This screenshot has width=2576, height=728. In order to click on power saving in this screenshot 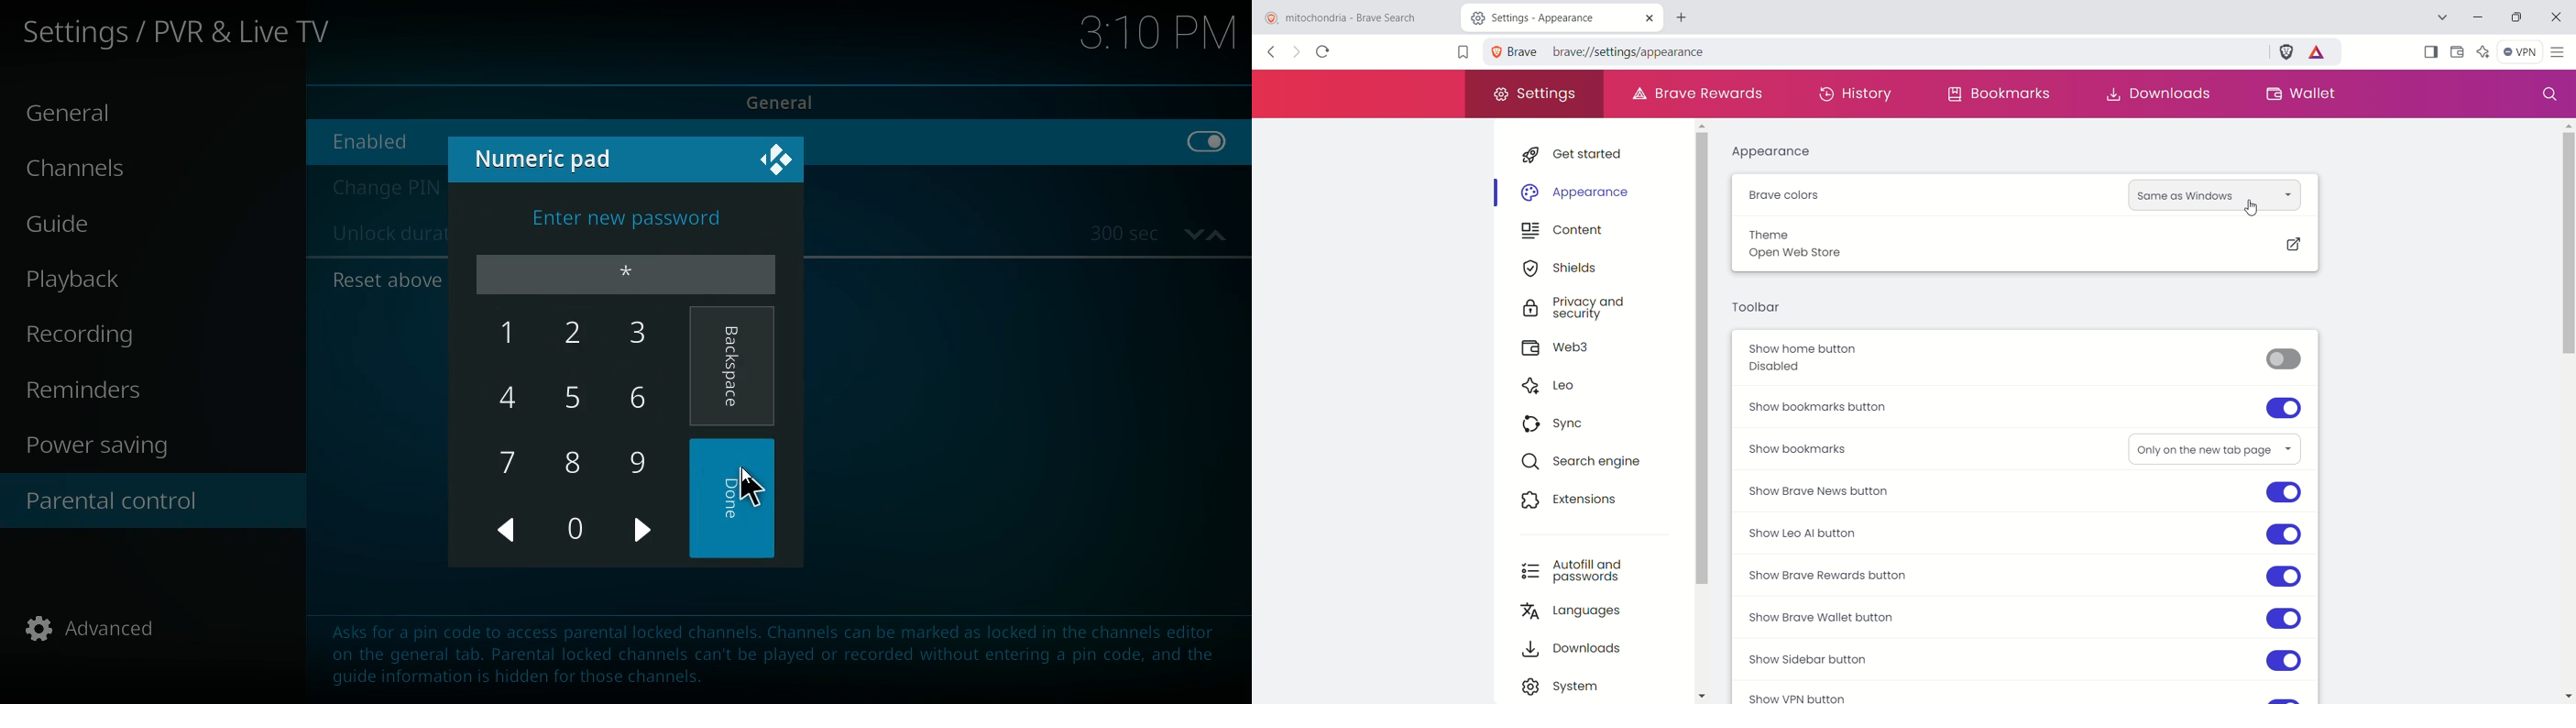, I will do `click(109, 448)`.